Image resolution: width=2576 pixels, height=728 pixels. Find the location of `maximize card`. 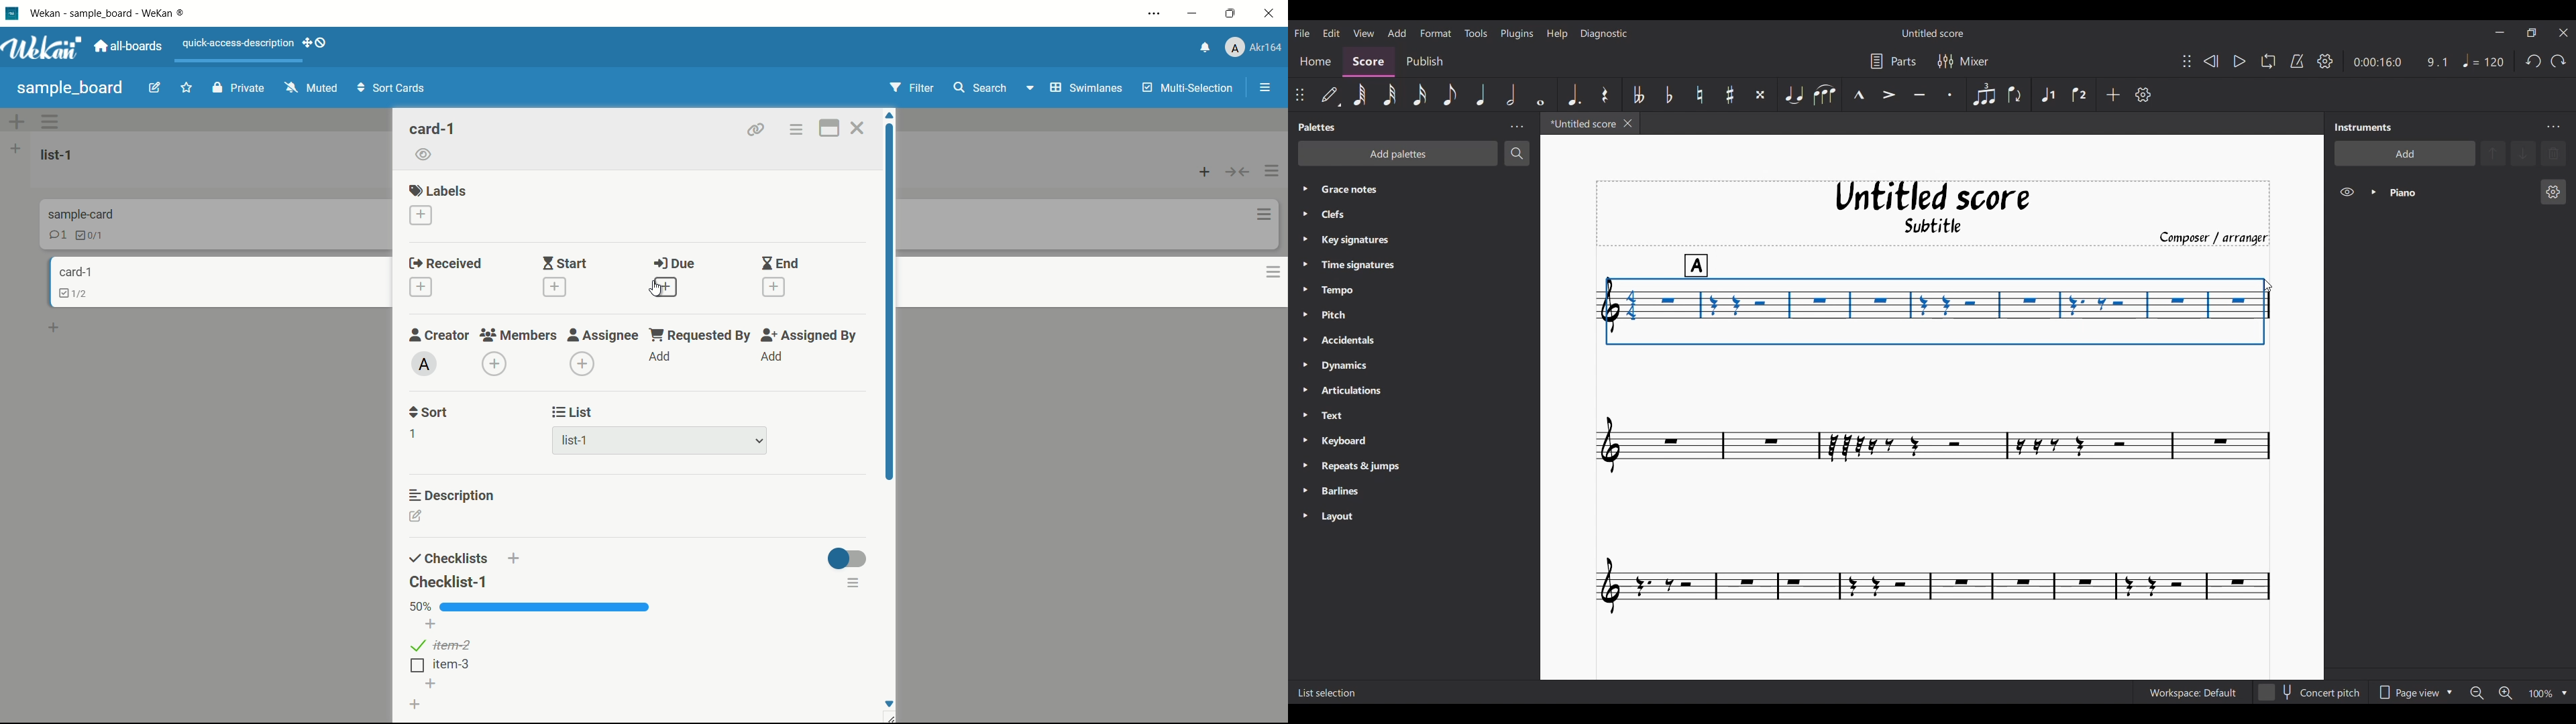

maximize card is located at coordinates (830, 129).